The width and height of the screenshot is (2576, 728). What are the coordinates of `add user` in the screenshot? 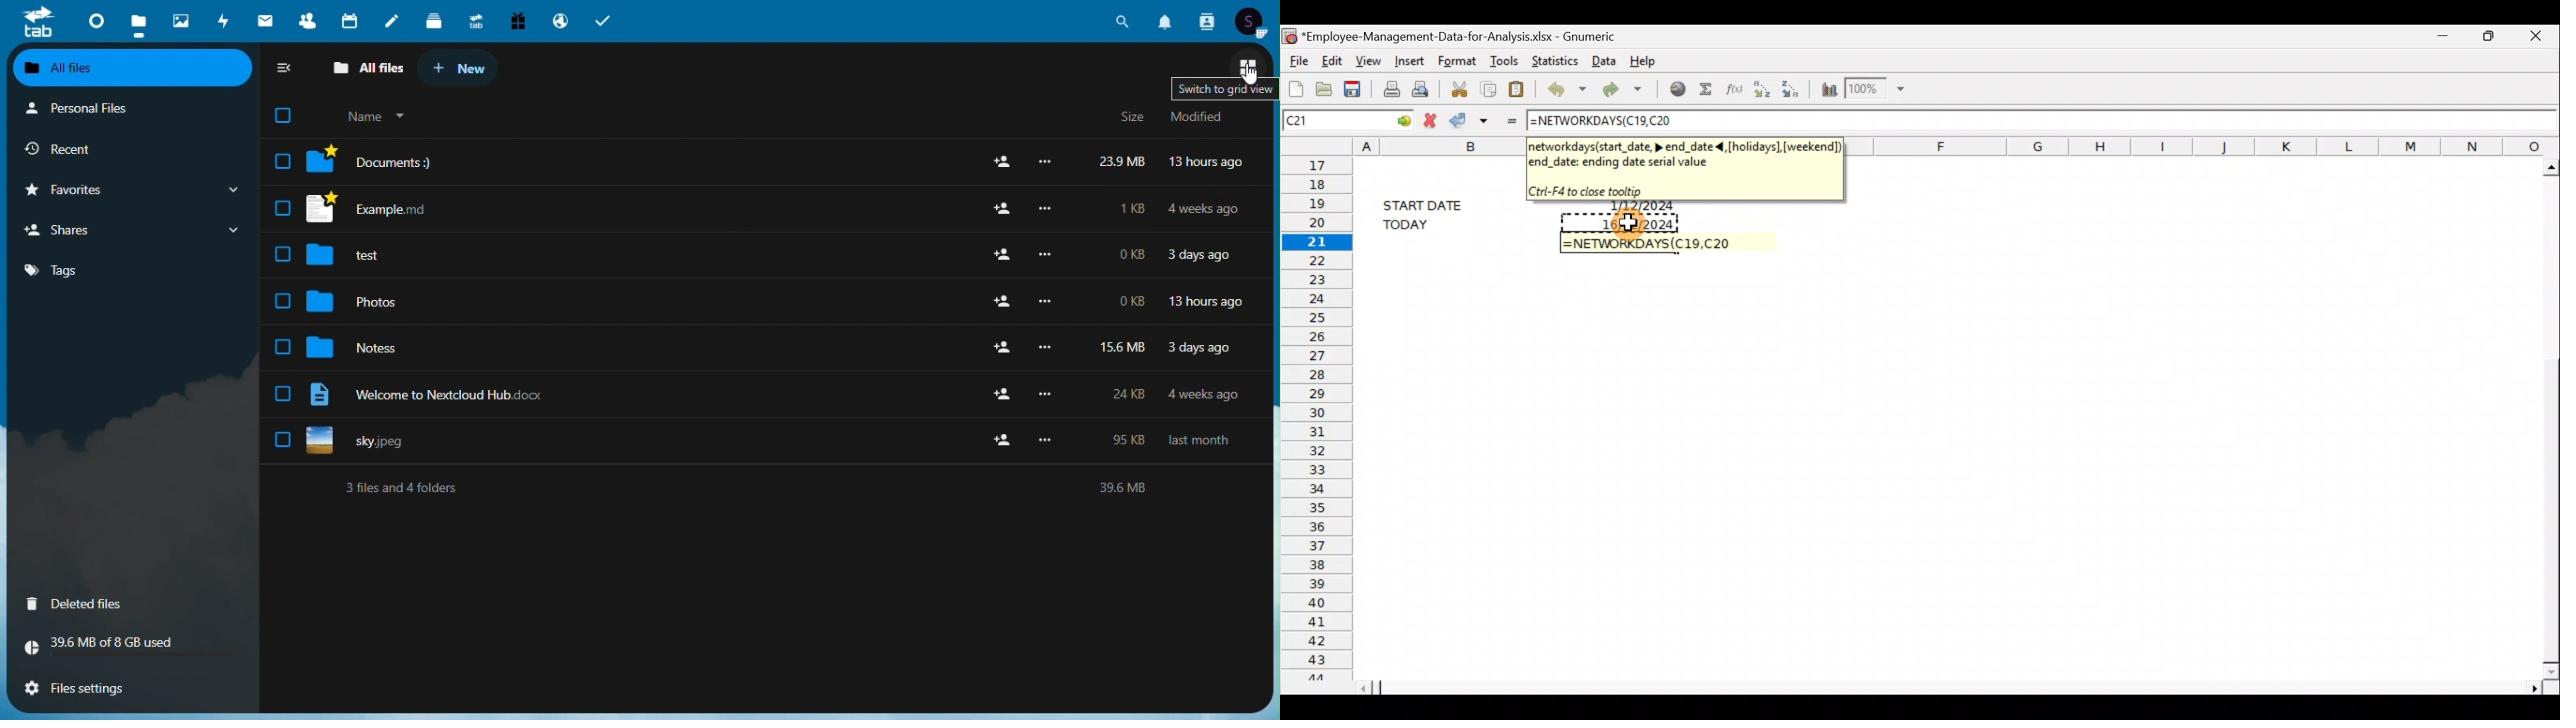 It's located at (1004, 254).